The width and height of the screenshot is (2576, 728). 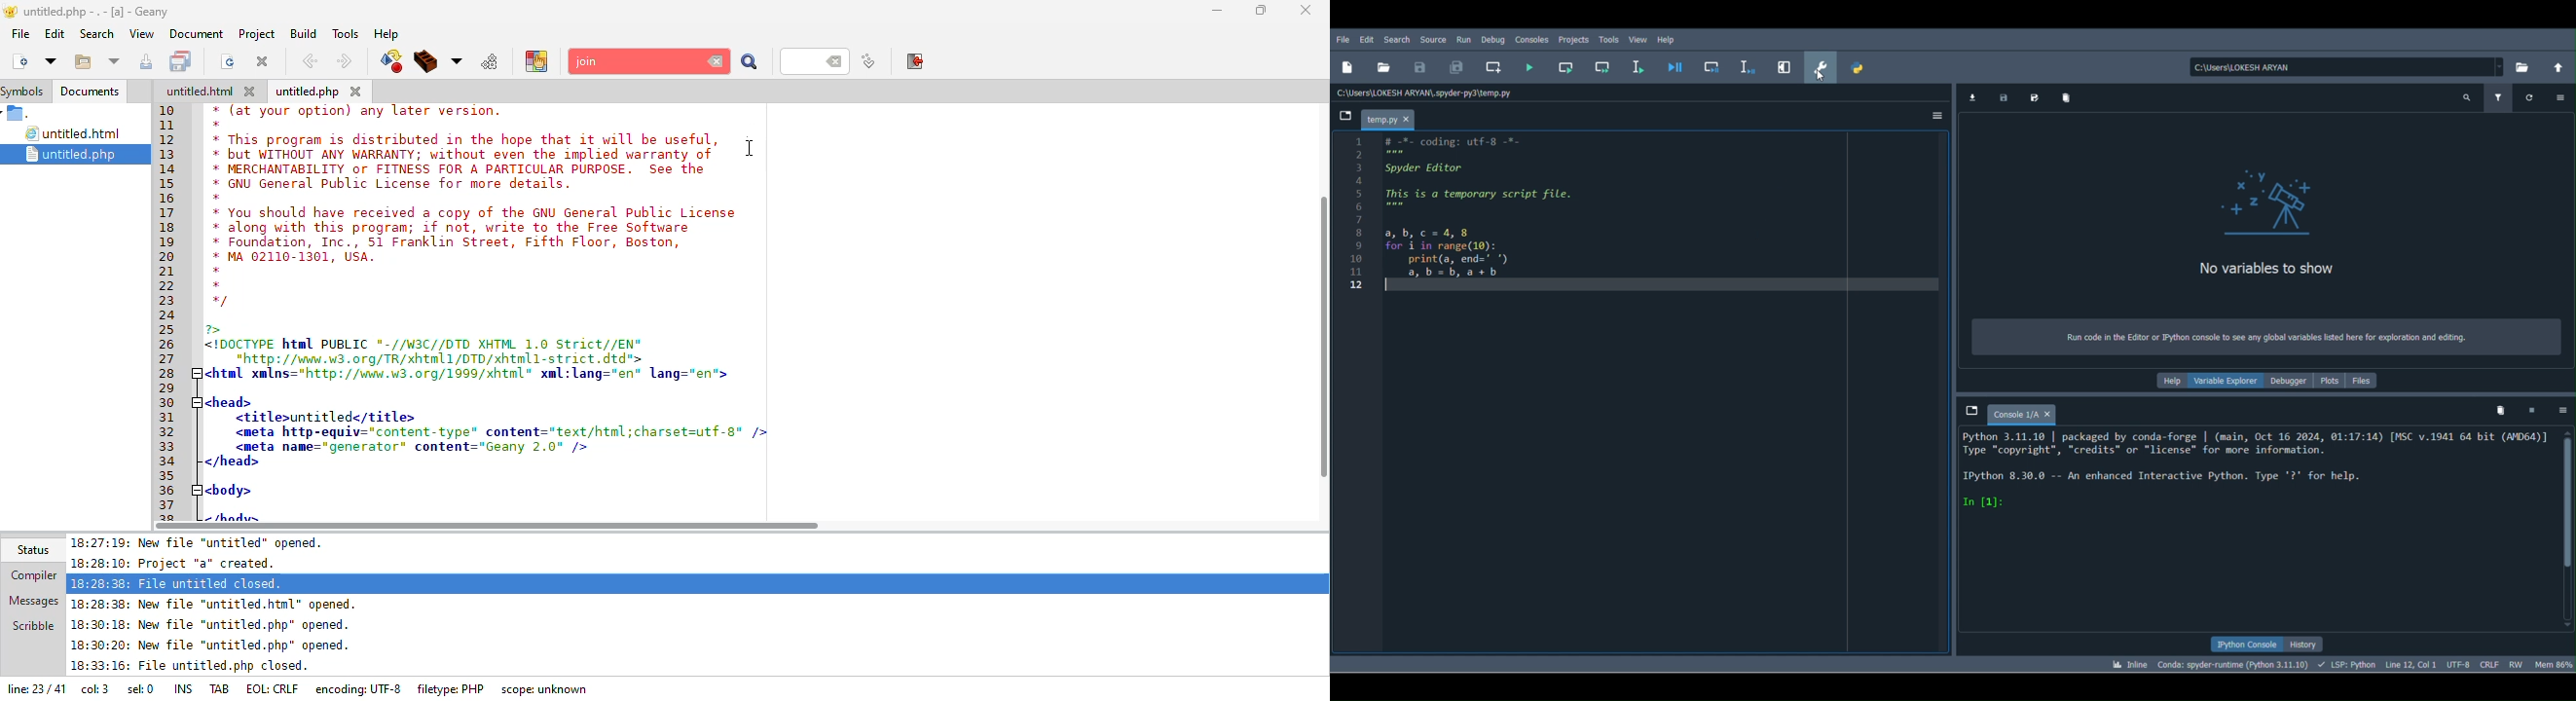 I want to click on Options, so click(x=2558, y=97).